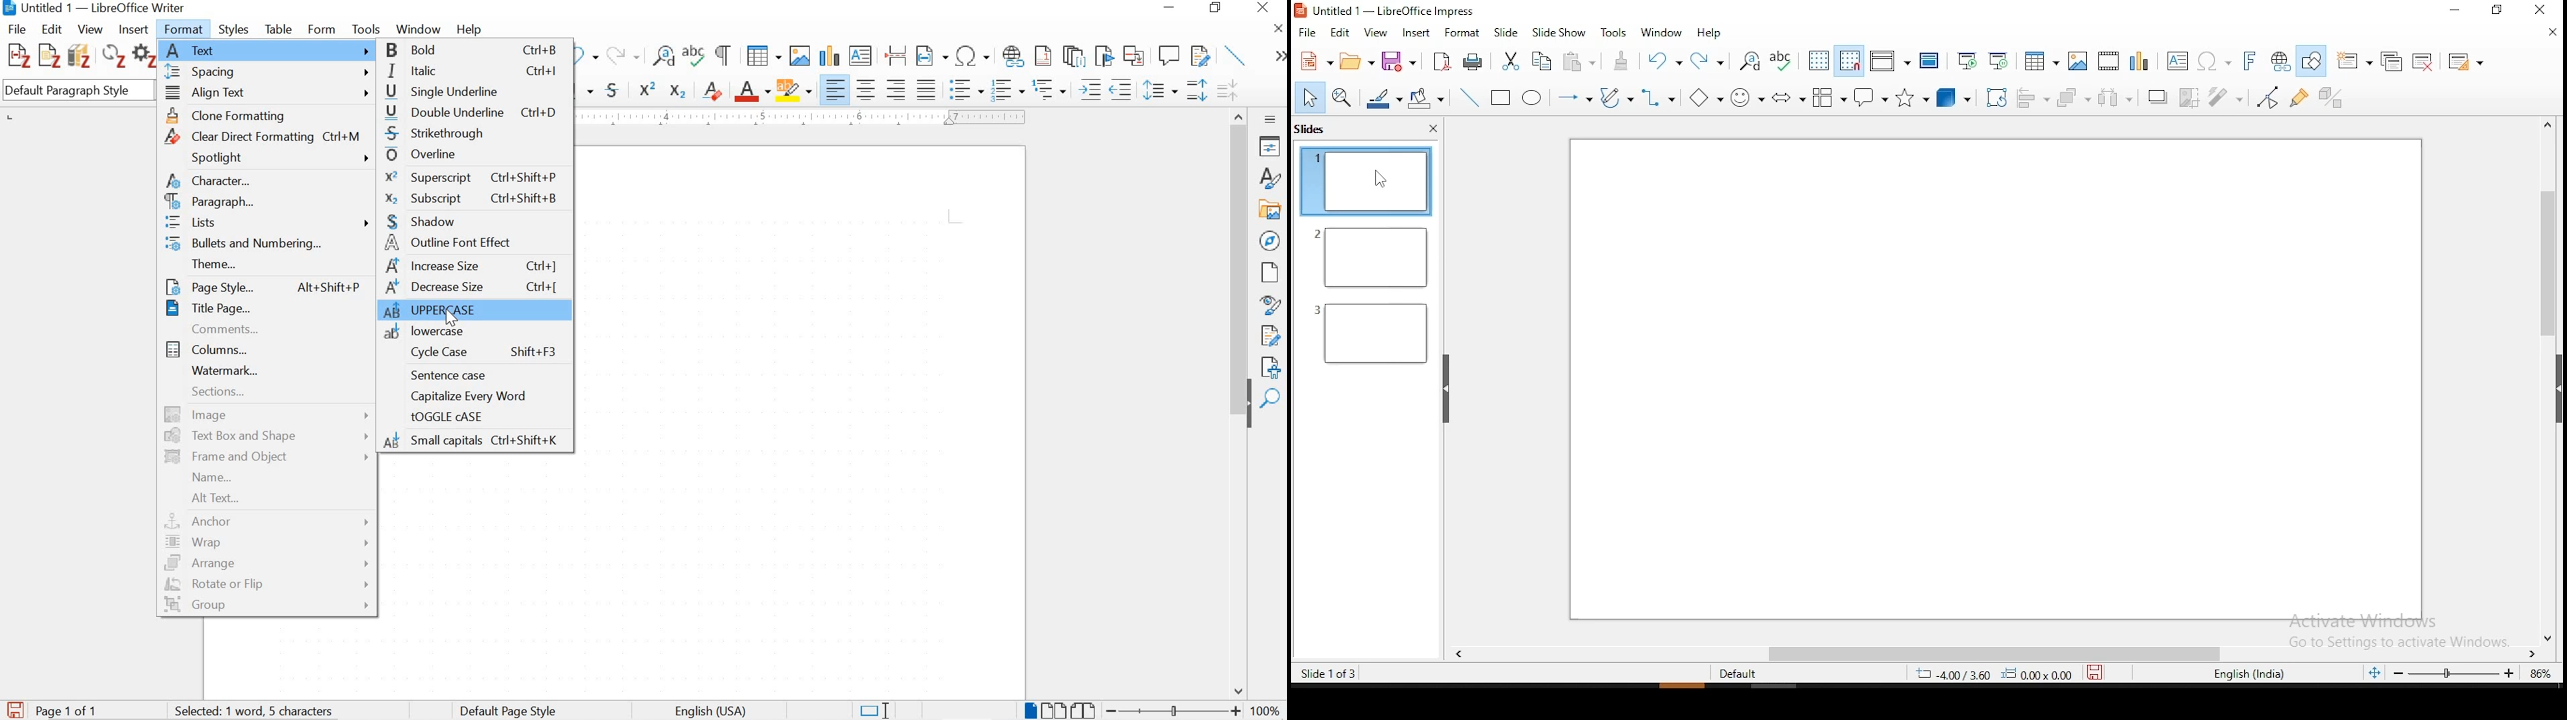 This screenshot has width=2576, height=728. Describe the element at coordinates (2227, 92) in the screenshot. I see `filter` at that location.